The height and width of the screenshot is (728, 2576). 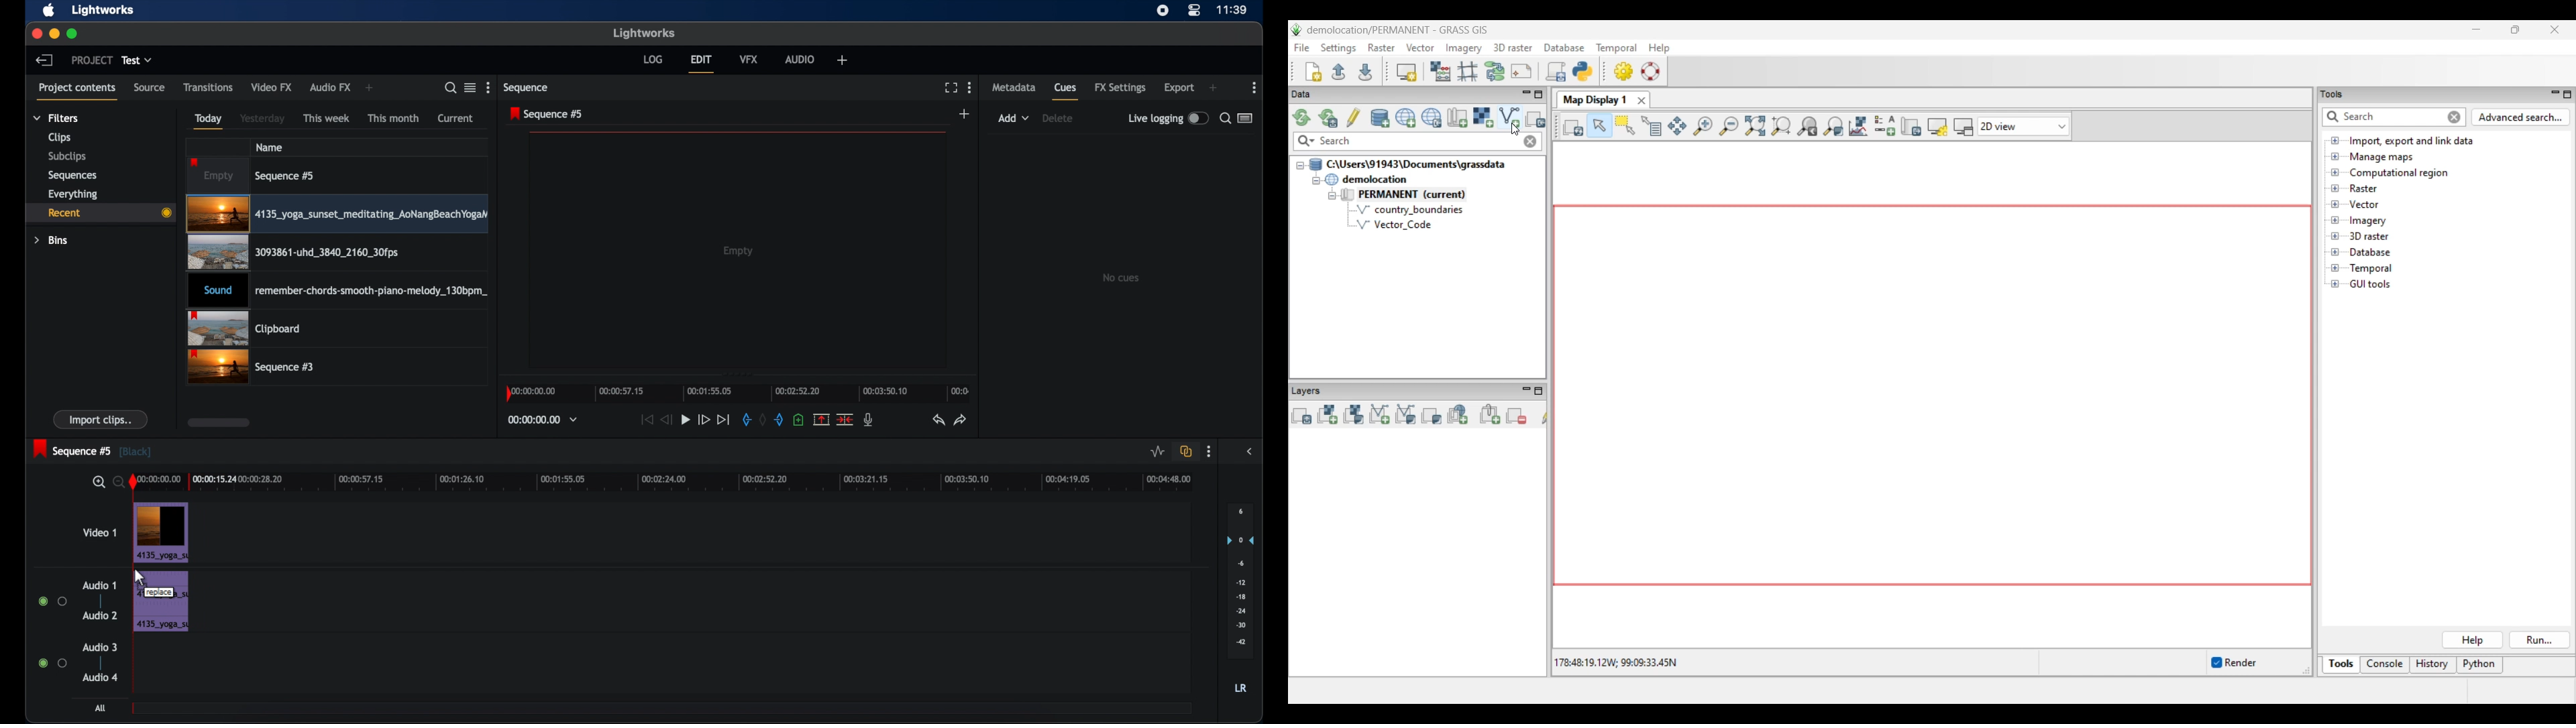 I want to click on audio clip, so click(x=162, y=603).